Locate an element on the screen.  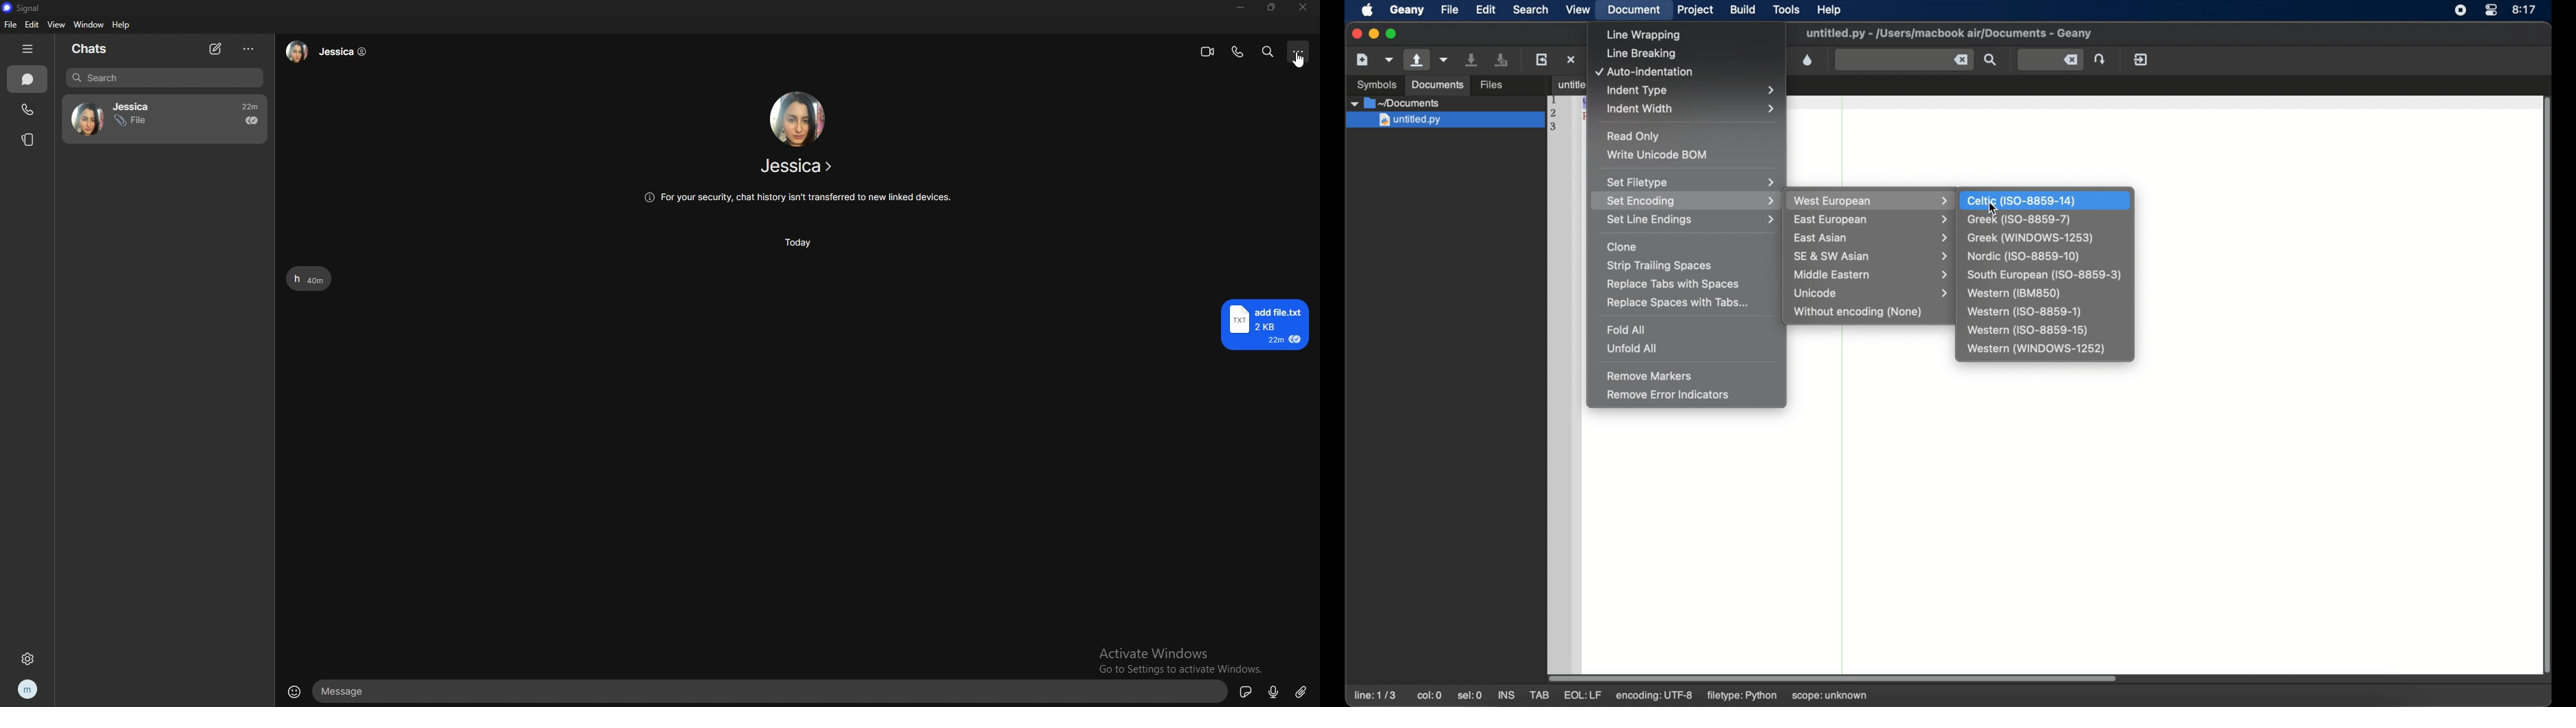
remove error indicators is located at coordinates (1669, 395).